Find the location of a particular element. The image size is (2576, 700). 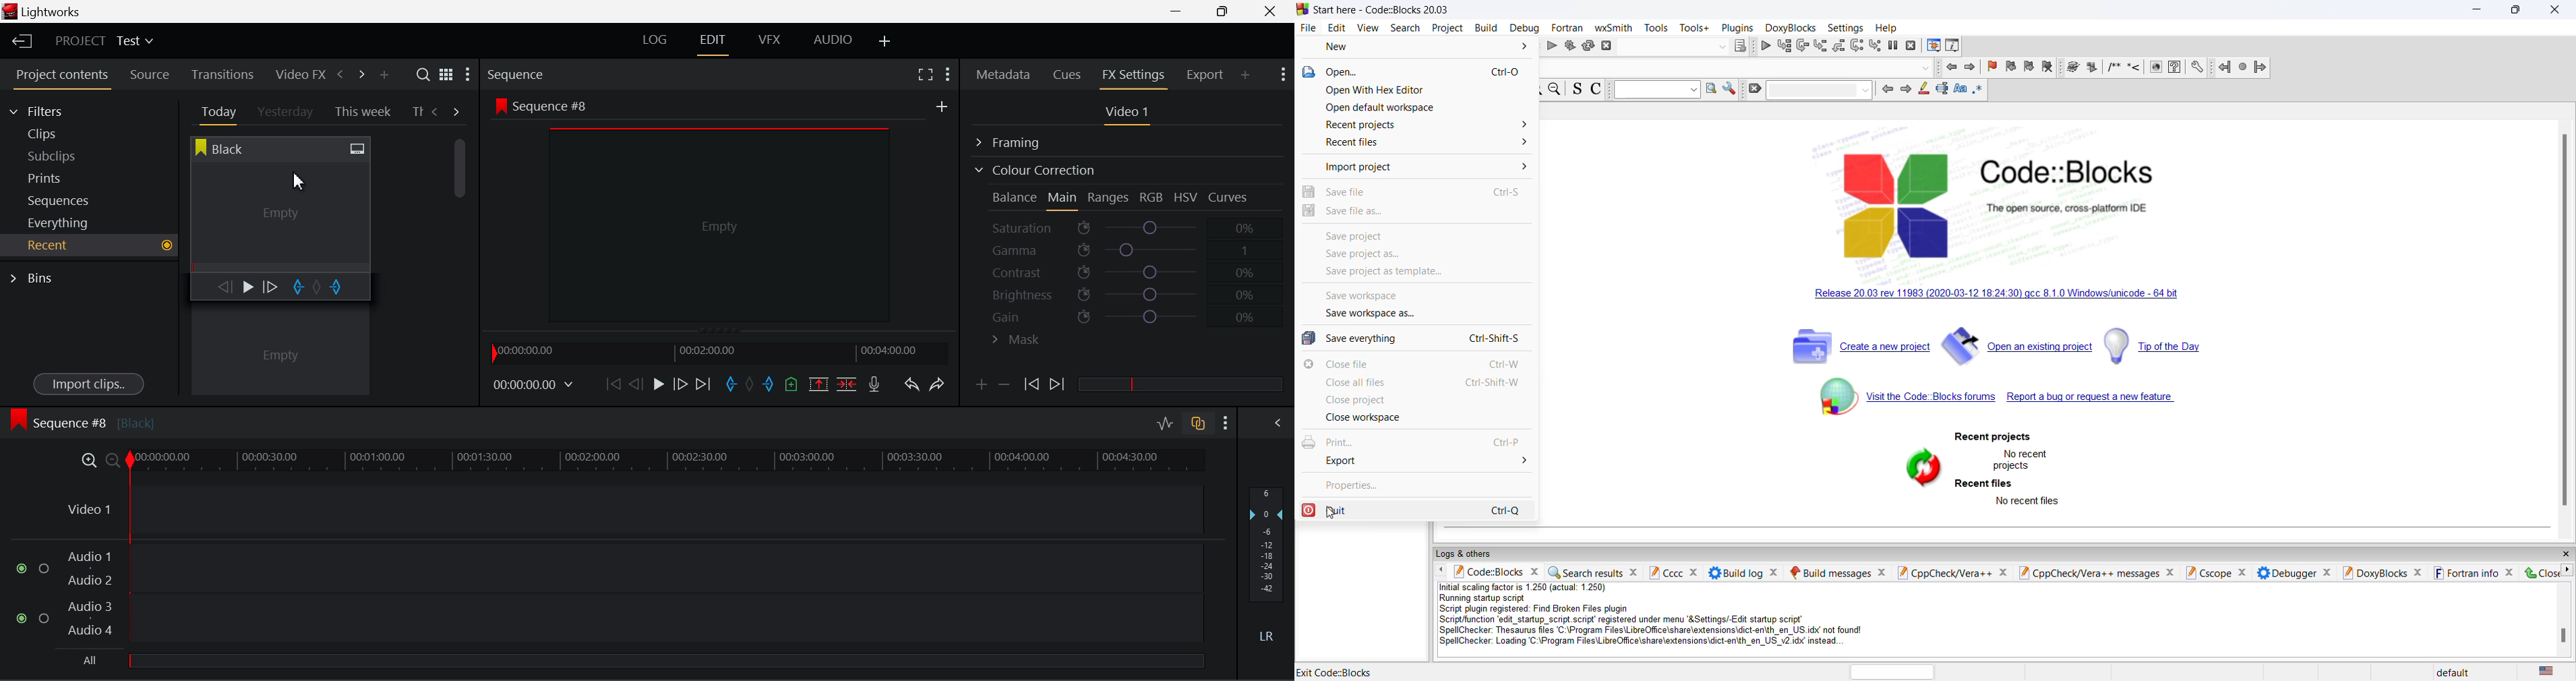

logs and others is located at coordinates (1470, 554).